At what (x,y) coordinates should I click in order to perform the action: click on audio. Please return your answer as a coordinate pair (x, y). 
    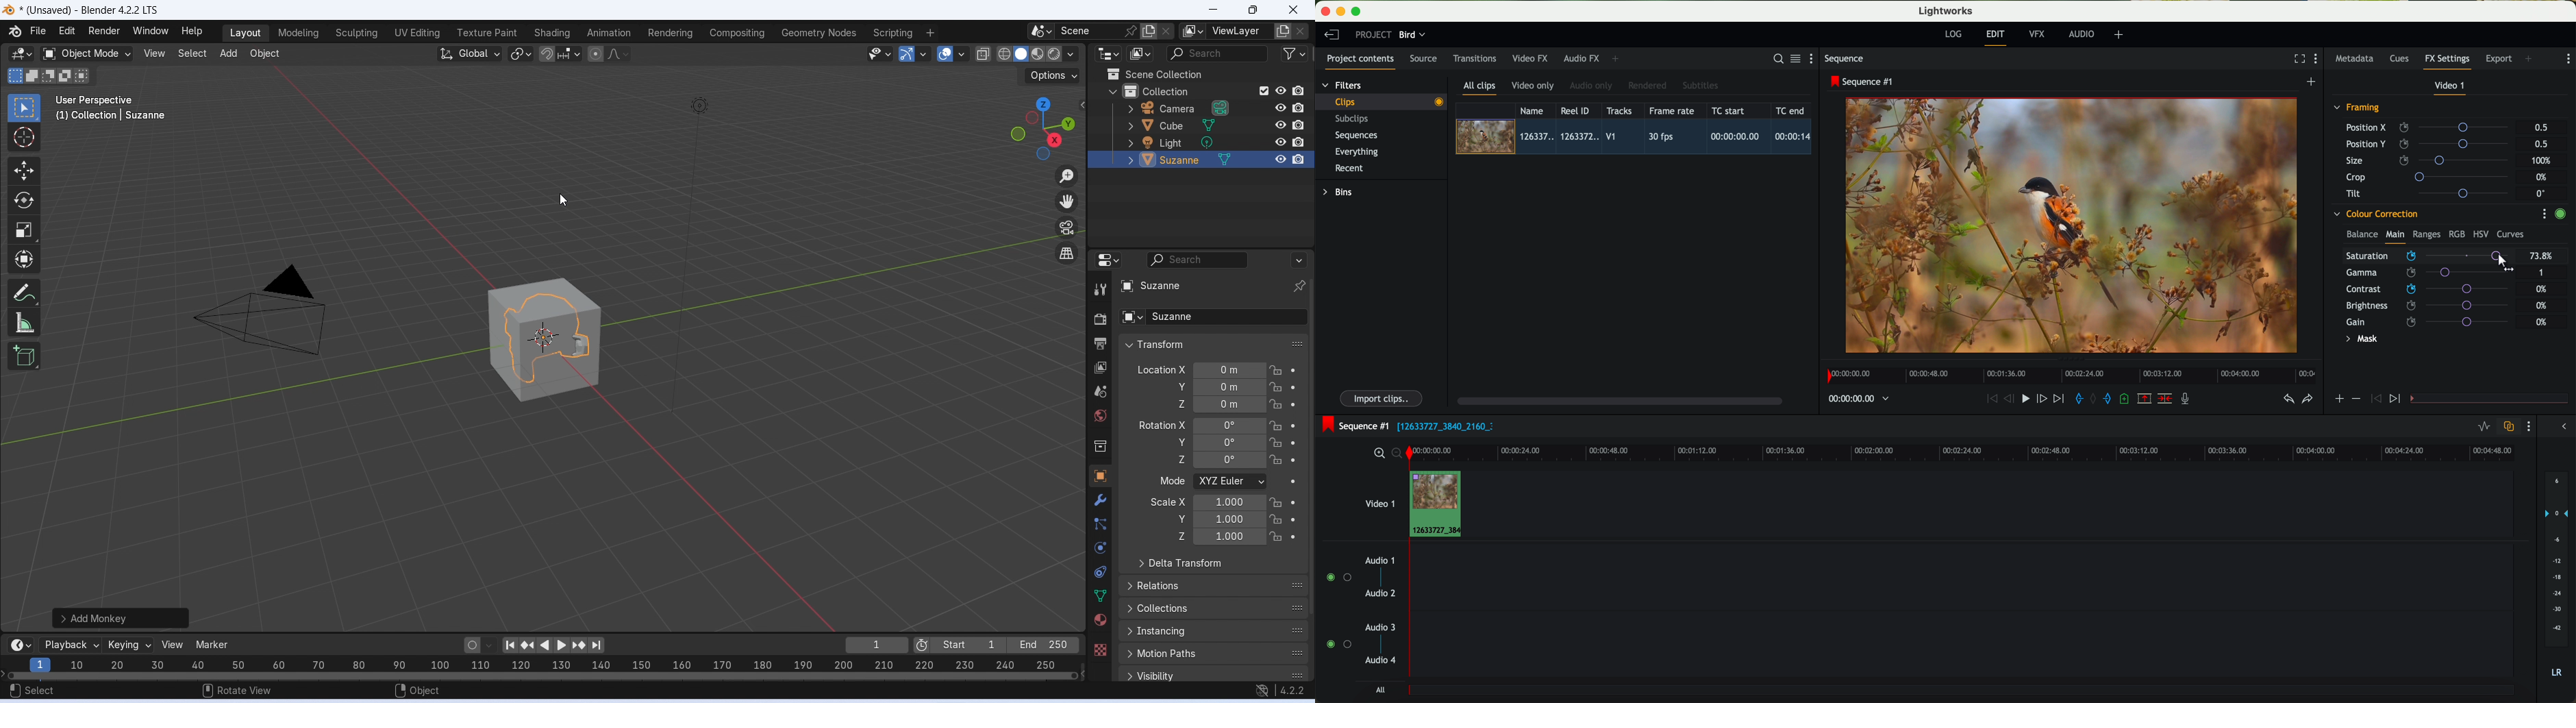
    Looking at the image, I should click on (2082, 33).